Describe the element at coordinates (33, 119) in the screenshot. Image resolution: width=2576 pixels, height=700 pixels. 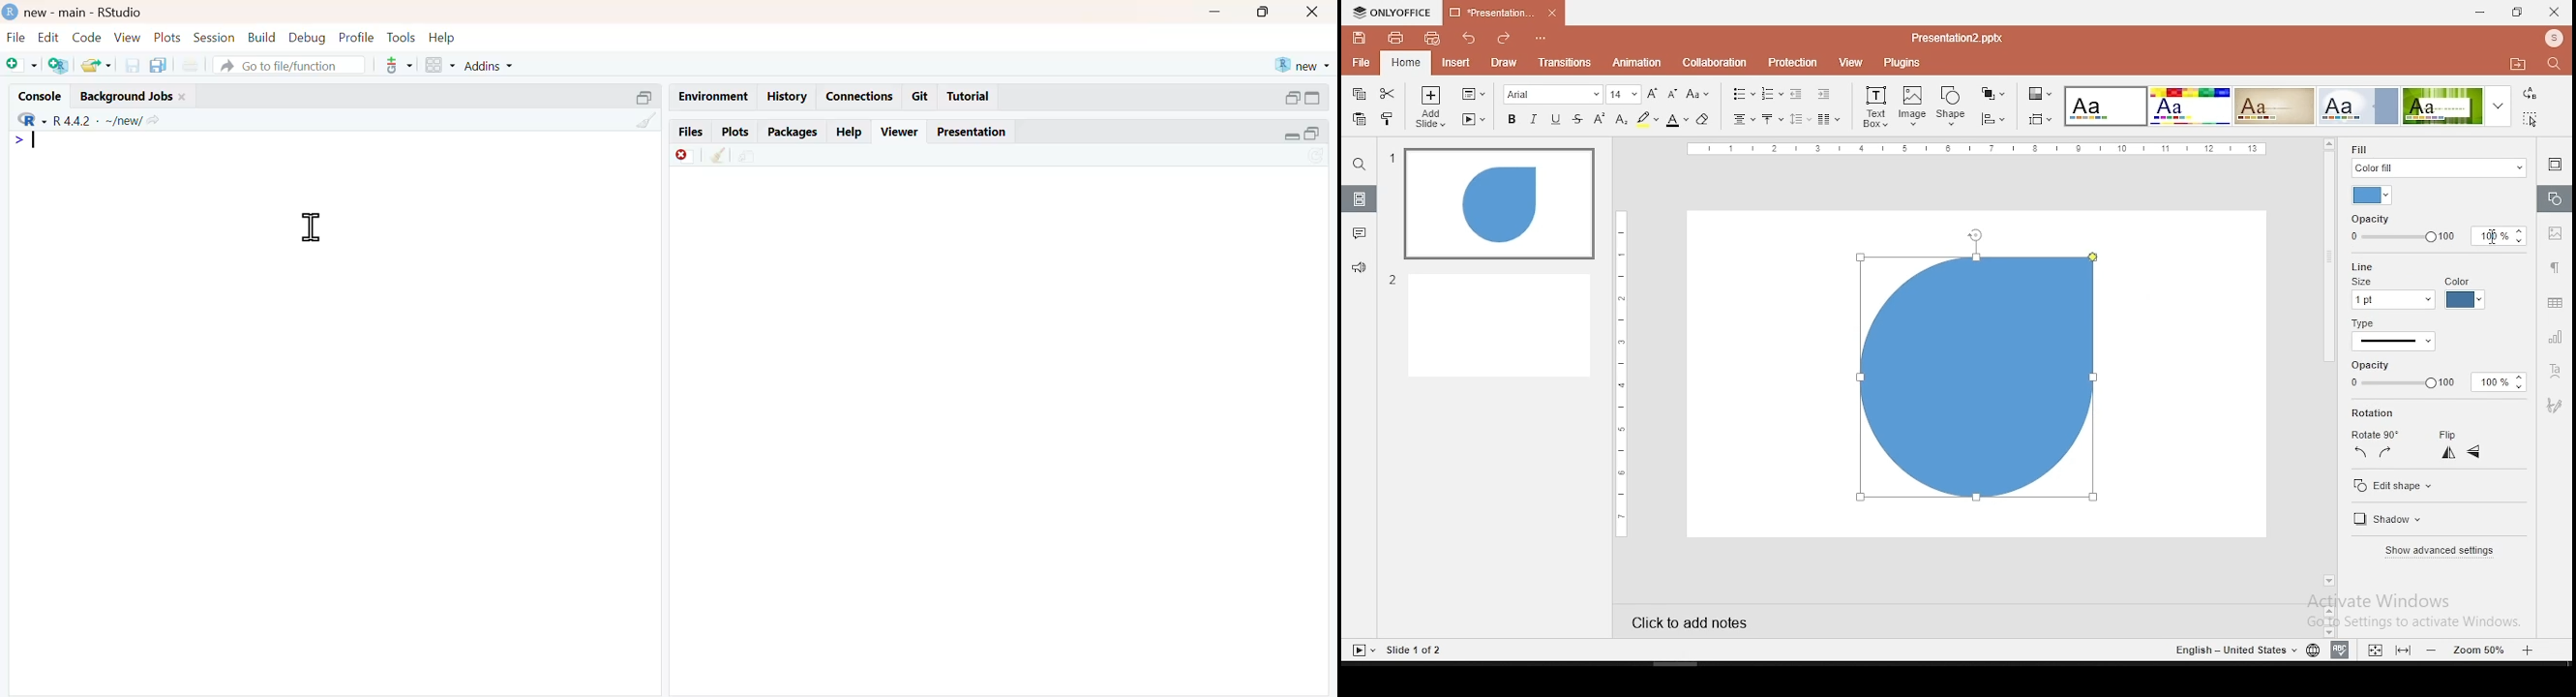
I see `R` at that location.